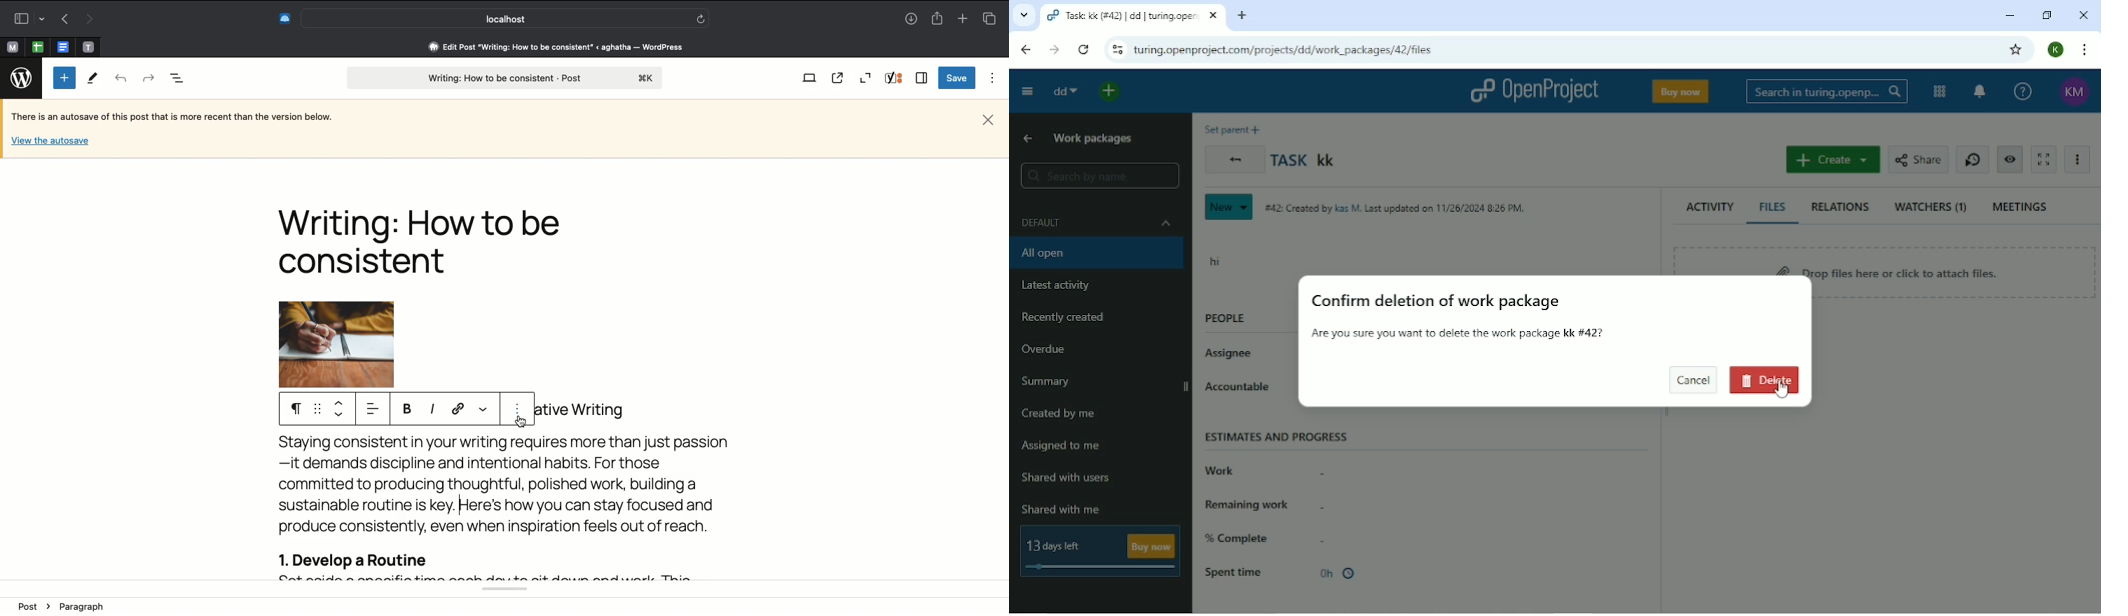  Describe the element at coordinates (2009, 15) in the screenshot. I see `Minimize` at that location.